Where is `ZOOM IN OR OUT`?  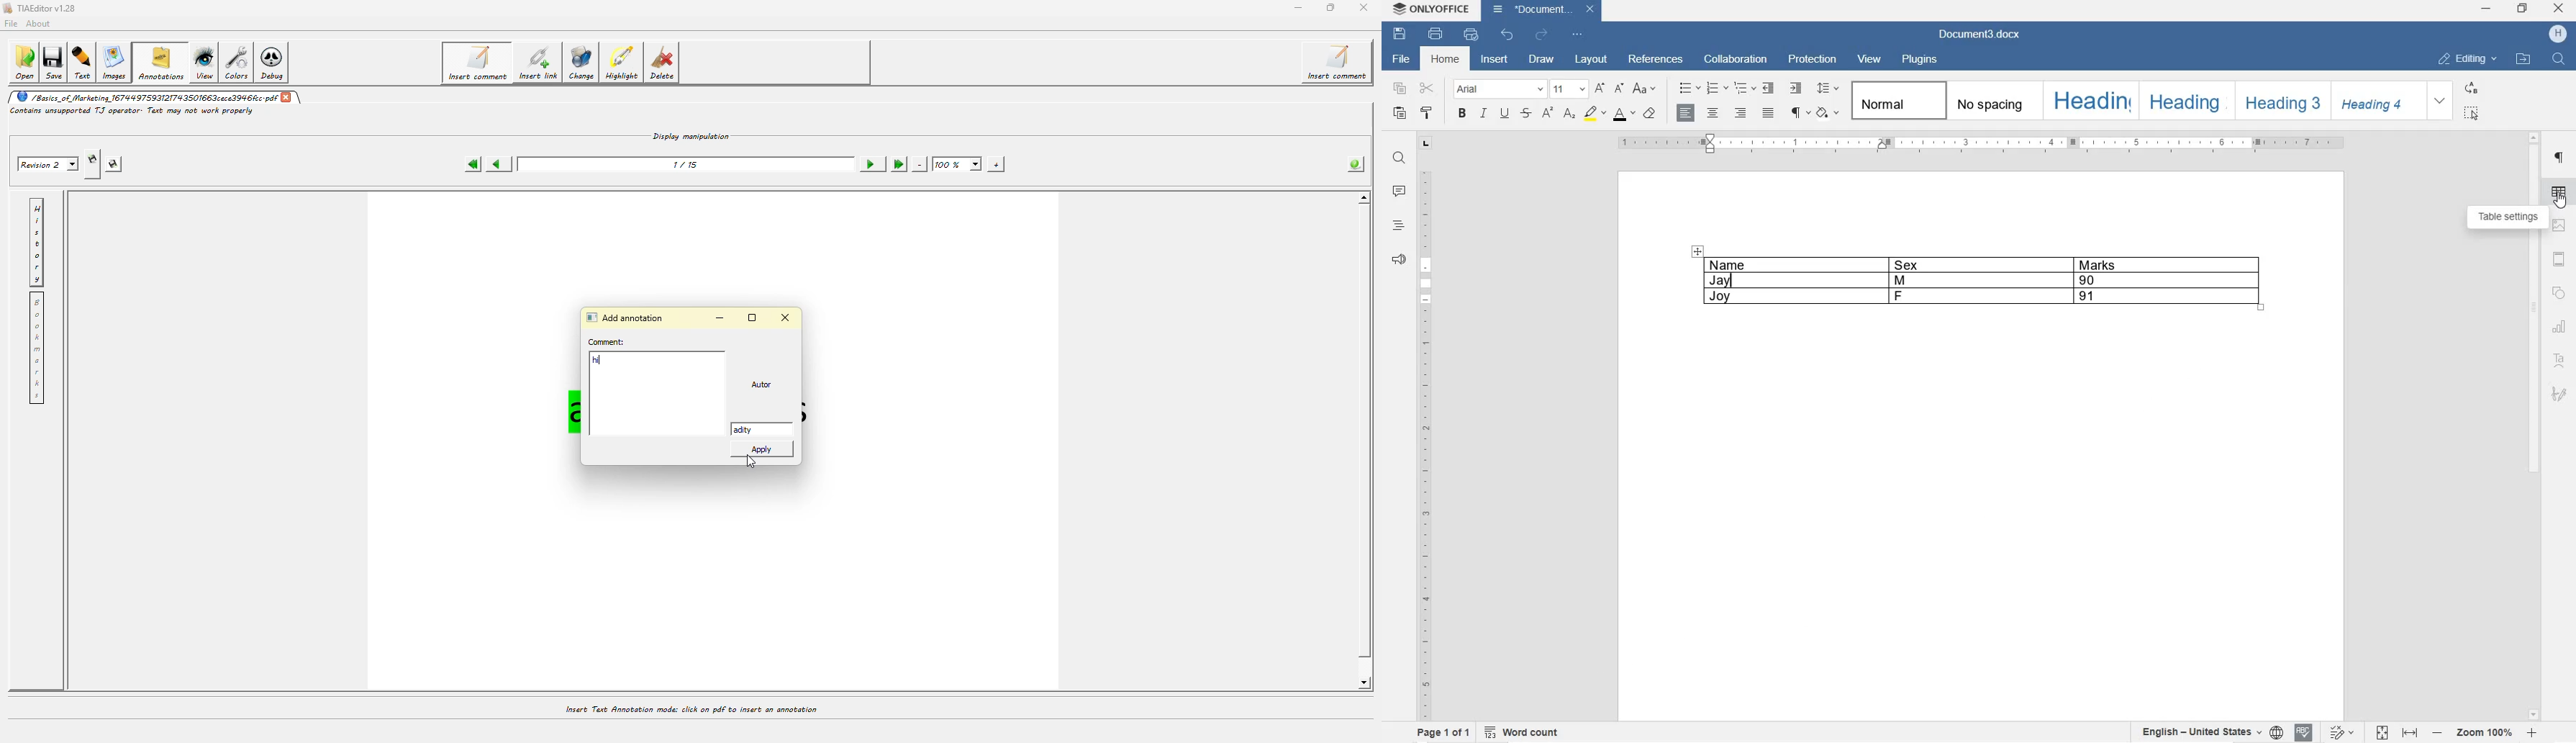
ZOOM IN OR OUT is located at coordinates (2485, 734).